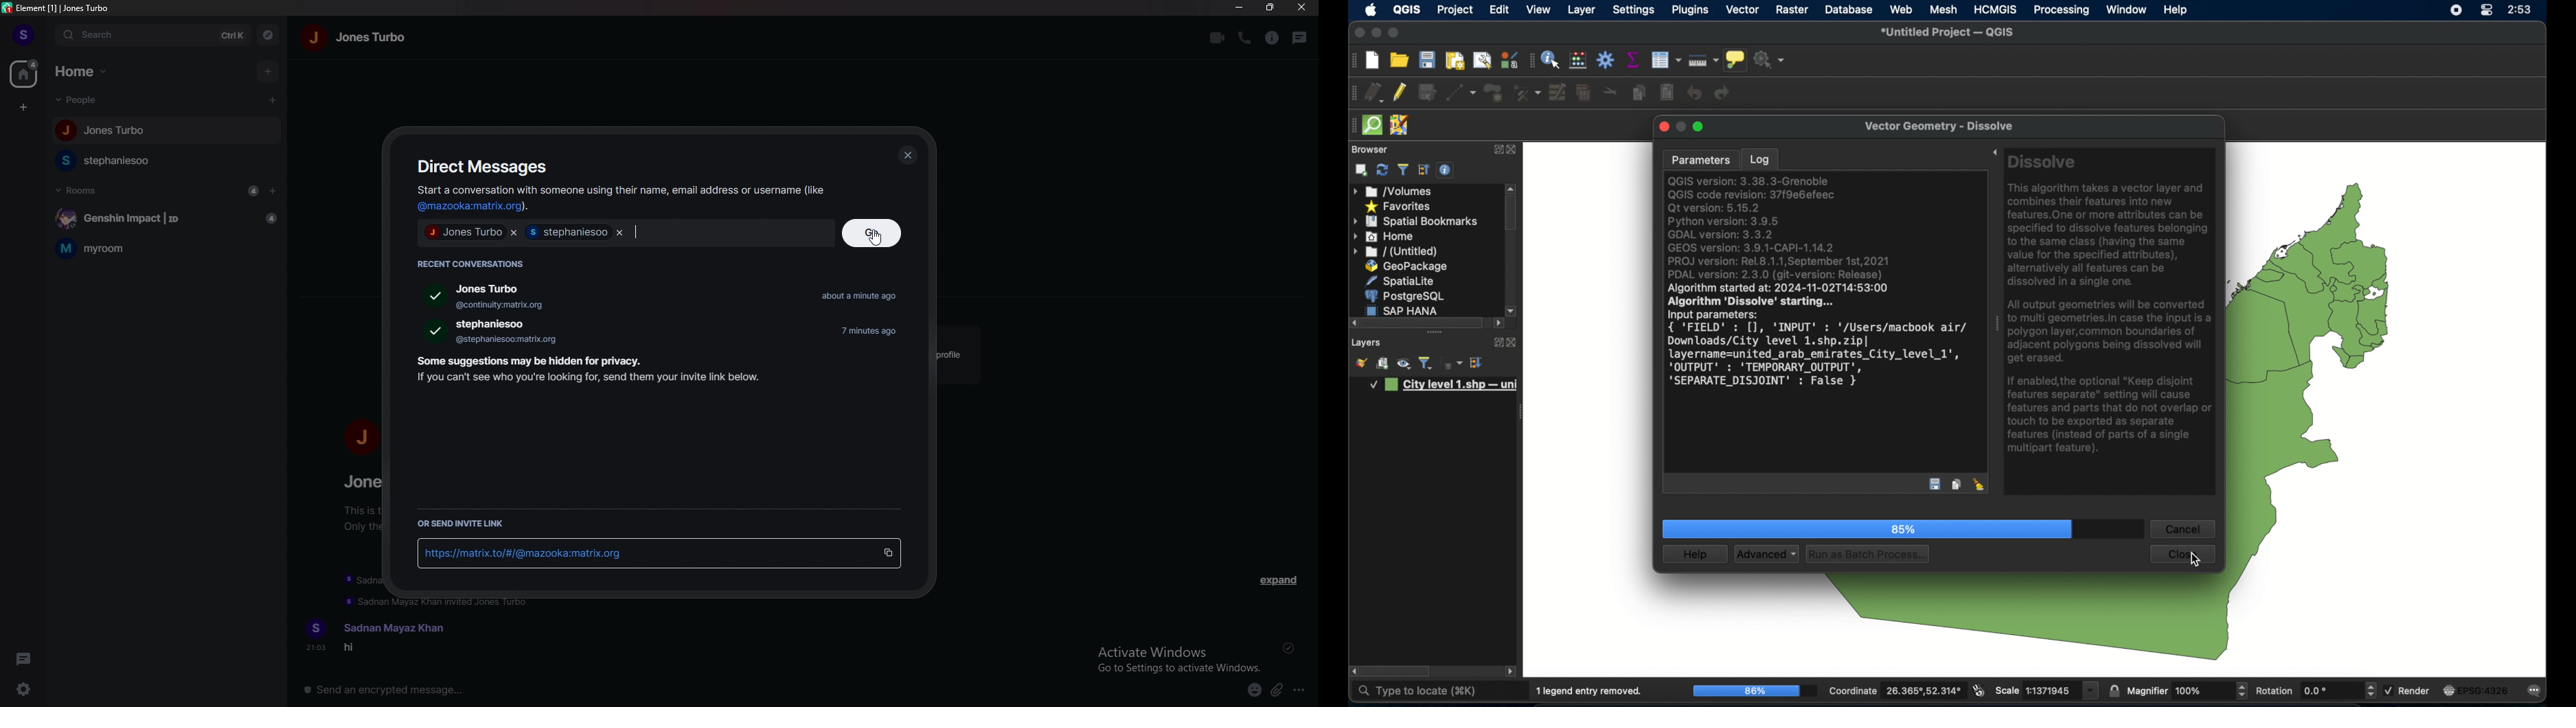 Image resolution: width=2576 pixels, height=728 pixels. Describe the element at coordinates (1403, 365) in the screenshot. I see `manage map theme` at that location.